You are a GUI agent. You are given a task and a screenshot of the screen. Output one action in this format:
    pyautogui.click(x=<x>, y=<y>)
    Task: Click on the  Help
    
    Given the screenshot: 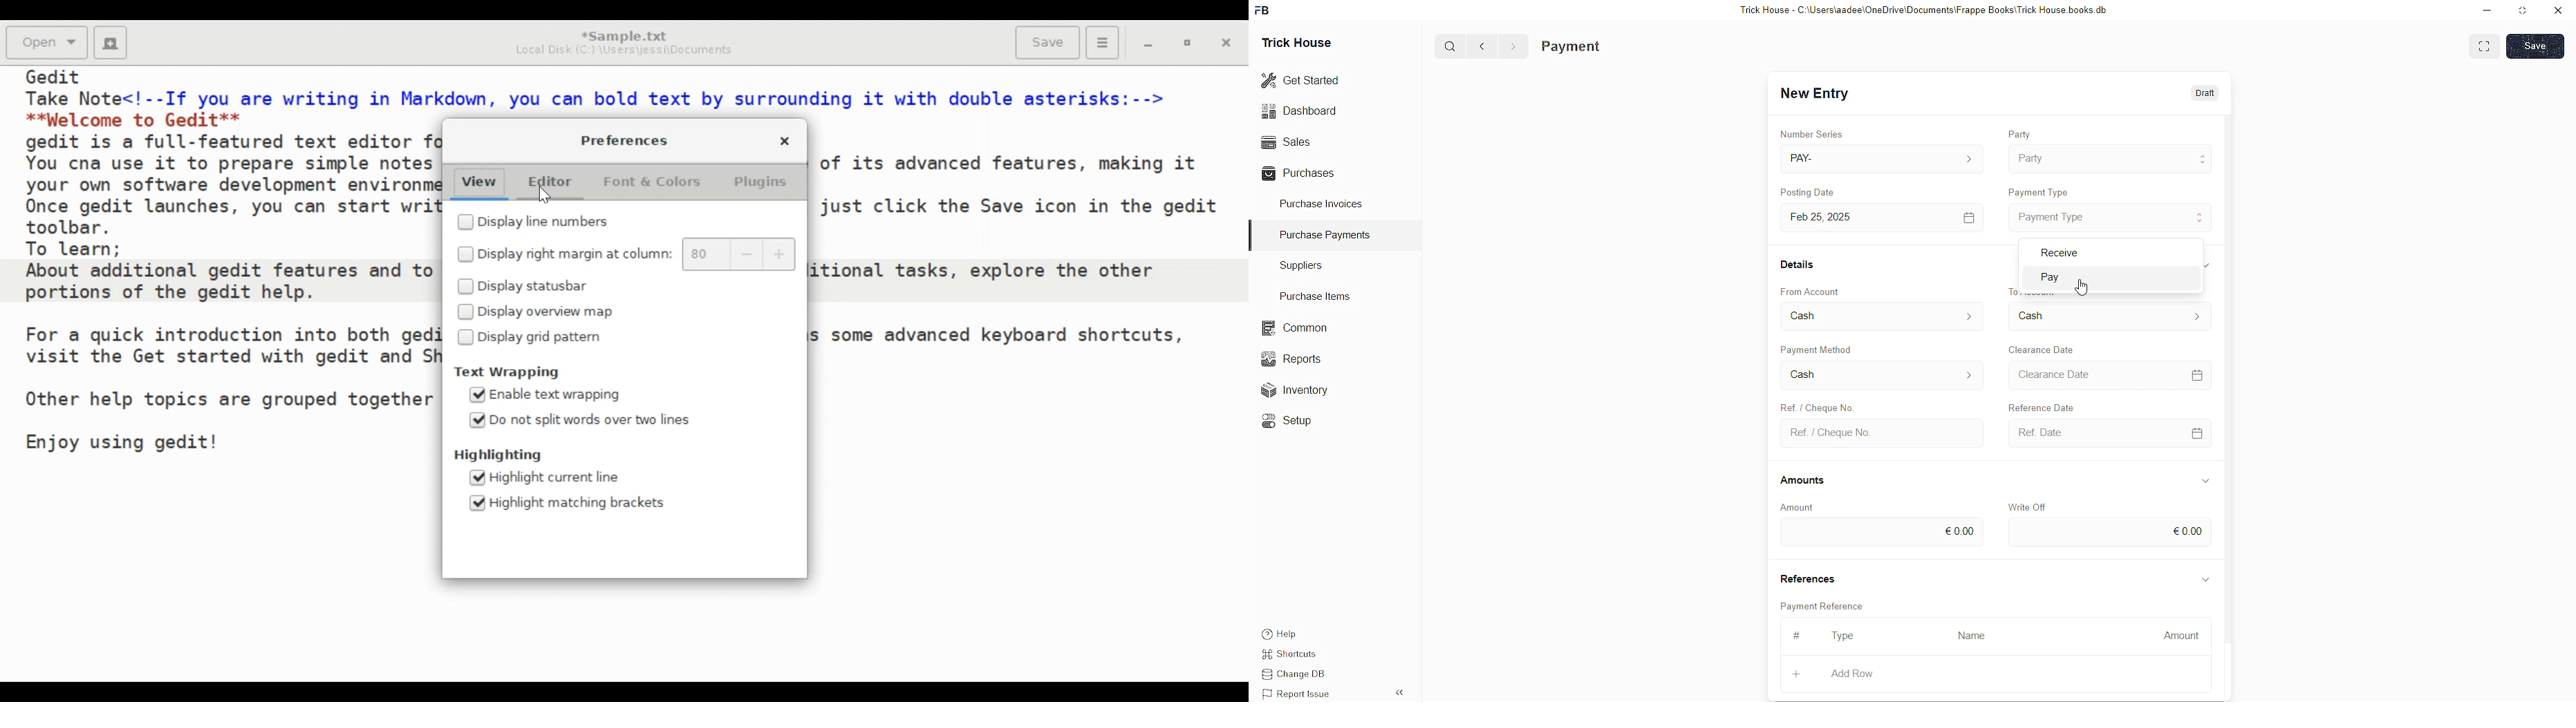 What is the action you would take?
    pyautogui.click(x=1300, y=632)
    